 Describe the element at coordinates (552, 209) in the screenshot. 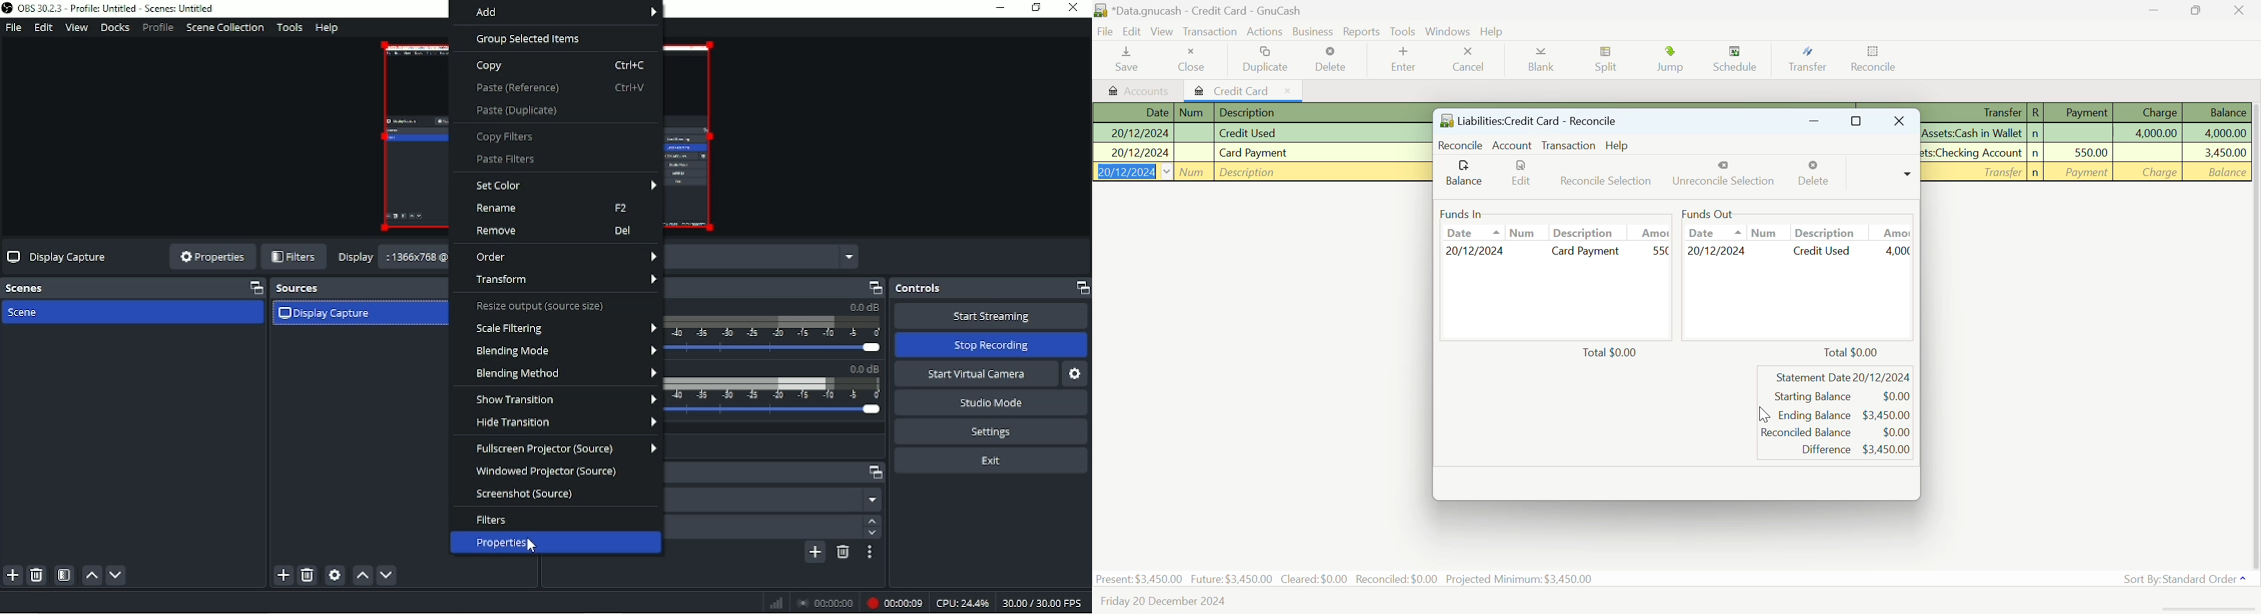

I see `Rename` at that location.